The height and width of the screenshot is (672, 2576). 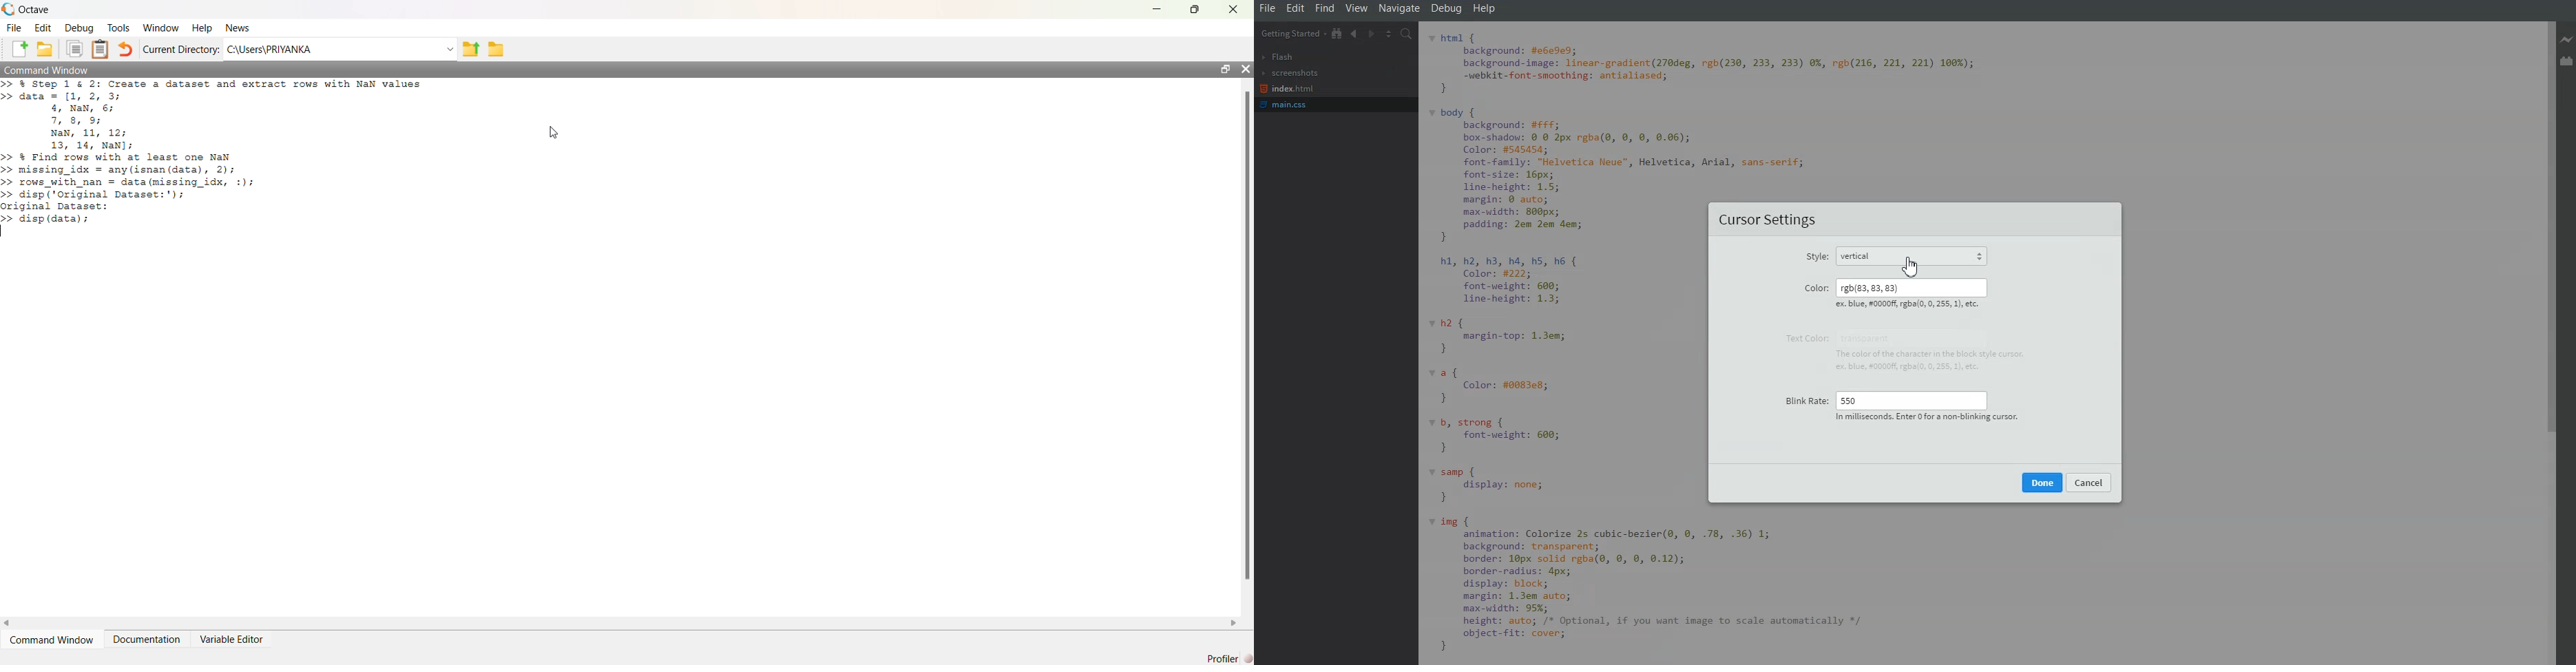 What do you see at coordinates (1407, 34) in the screenshot?
I see `find in files` at bounding box center [1407, 34].